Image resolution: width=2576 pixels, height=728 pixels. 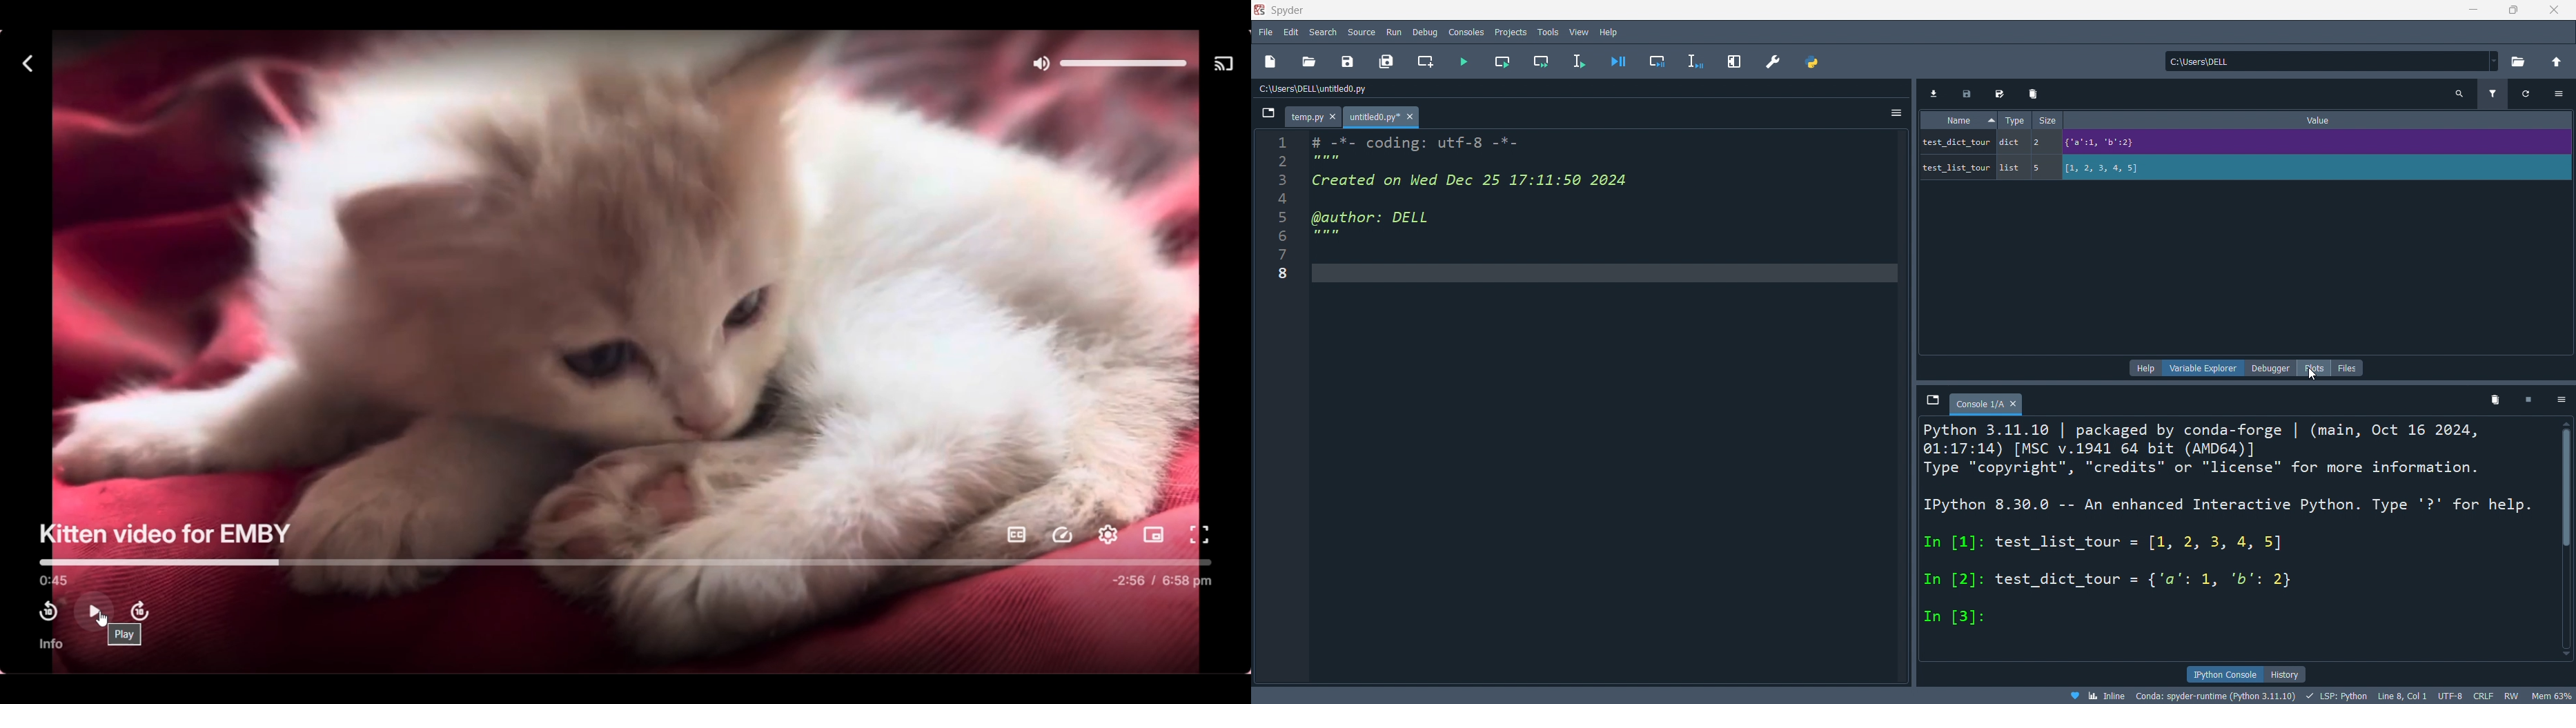 What do you see at coordinates (2236, 541) in the screenshot?
I see `ipython console pane showing output of code` at bounding box center [2236, 541].